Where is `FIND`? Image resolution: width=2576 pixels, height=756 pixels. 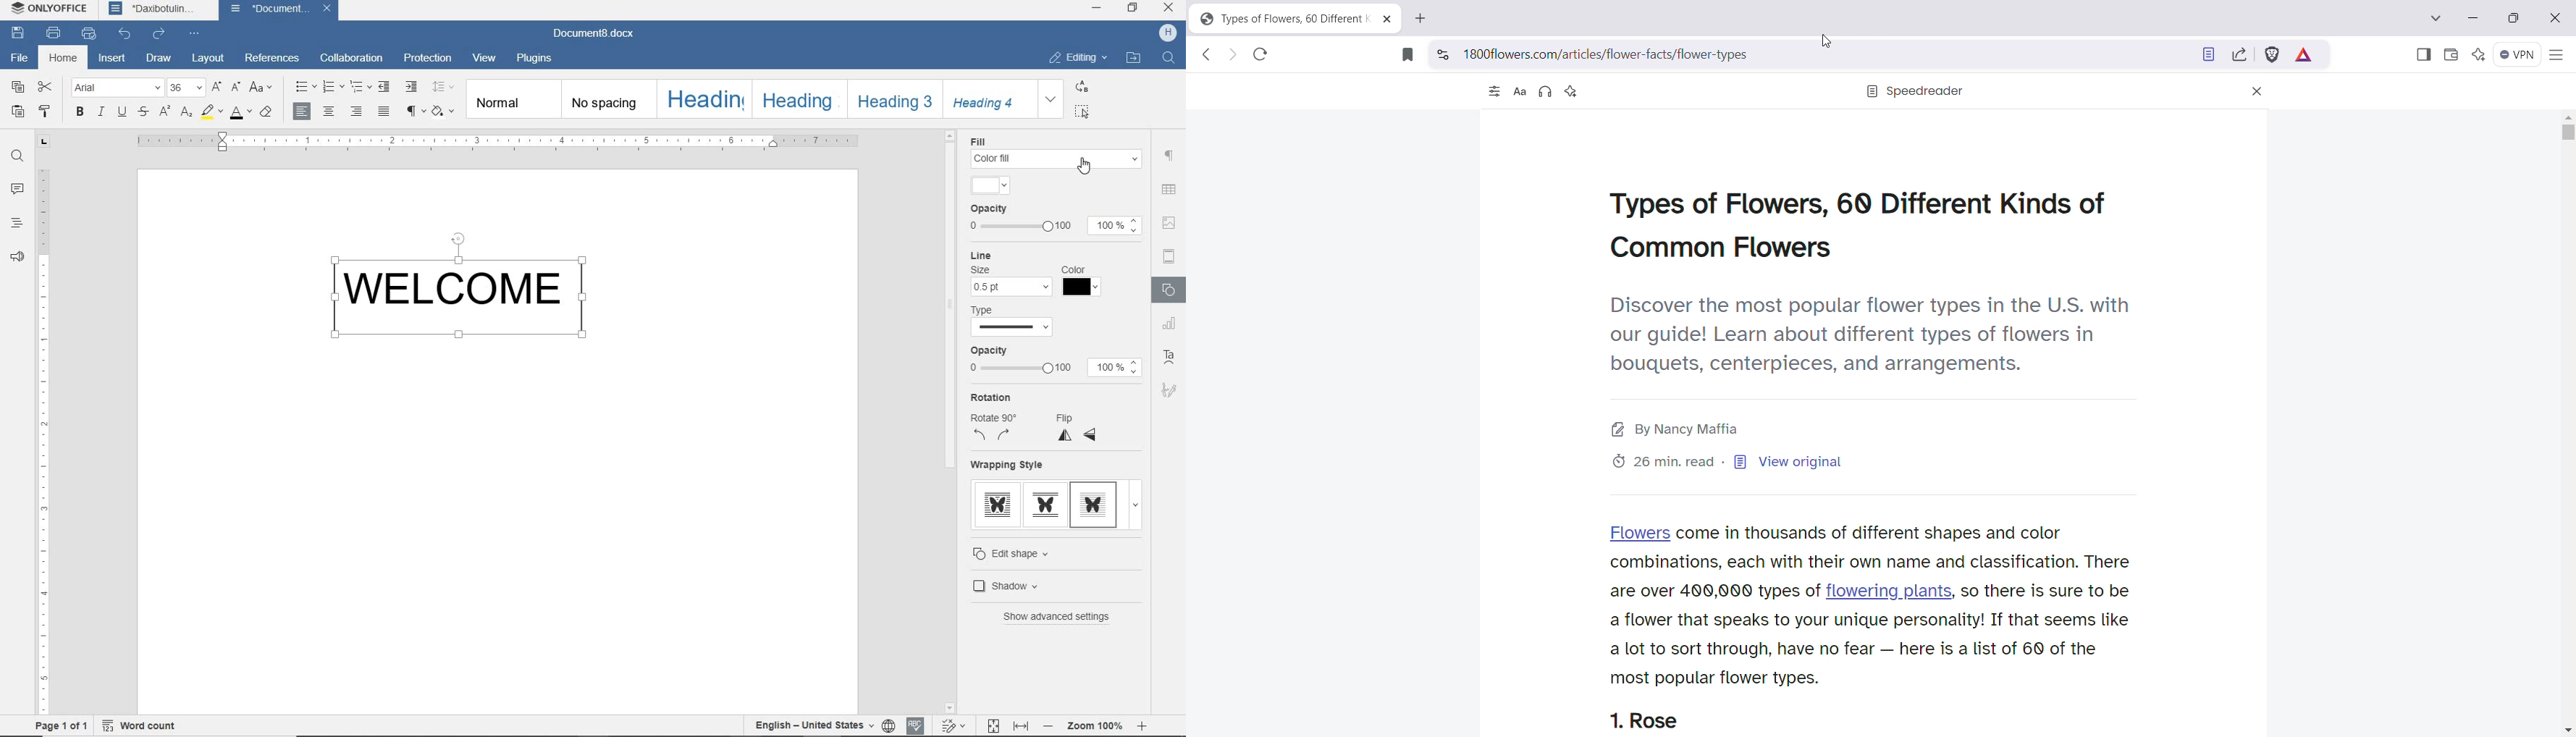 FIND is located at coordinates (1168, 59).